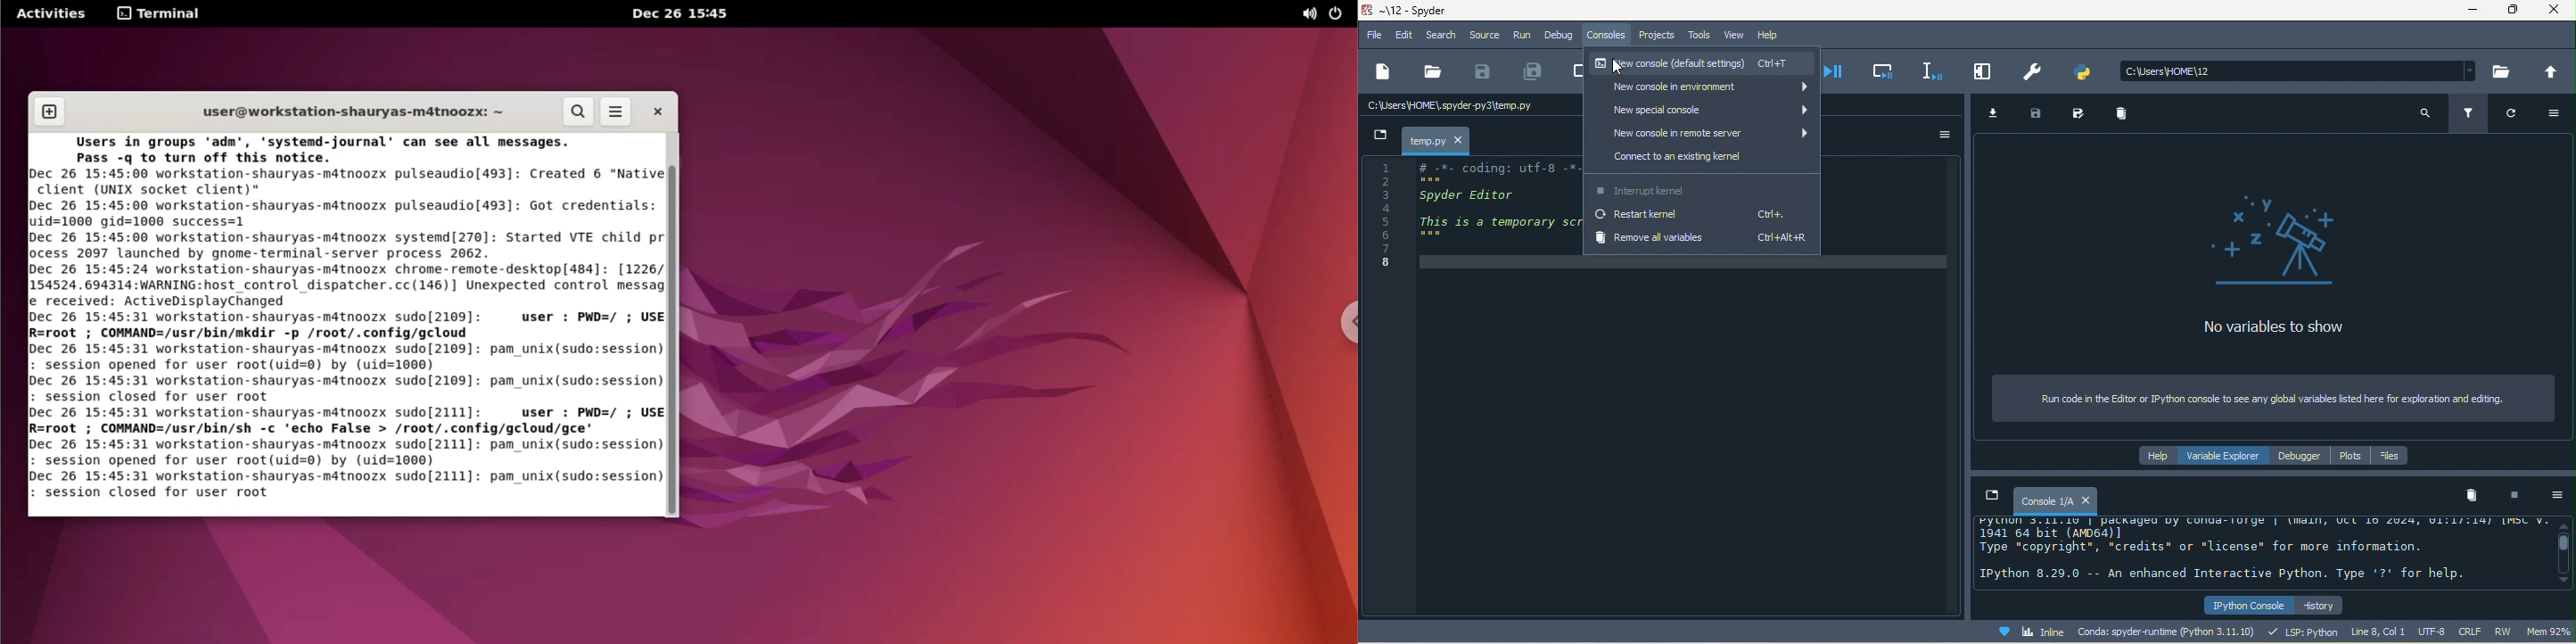 The width and height of the screenshot is (2576, 644). Describe the element at coordinates (1384, 74) in the screenshot. I see `new` at that location.